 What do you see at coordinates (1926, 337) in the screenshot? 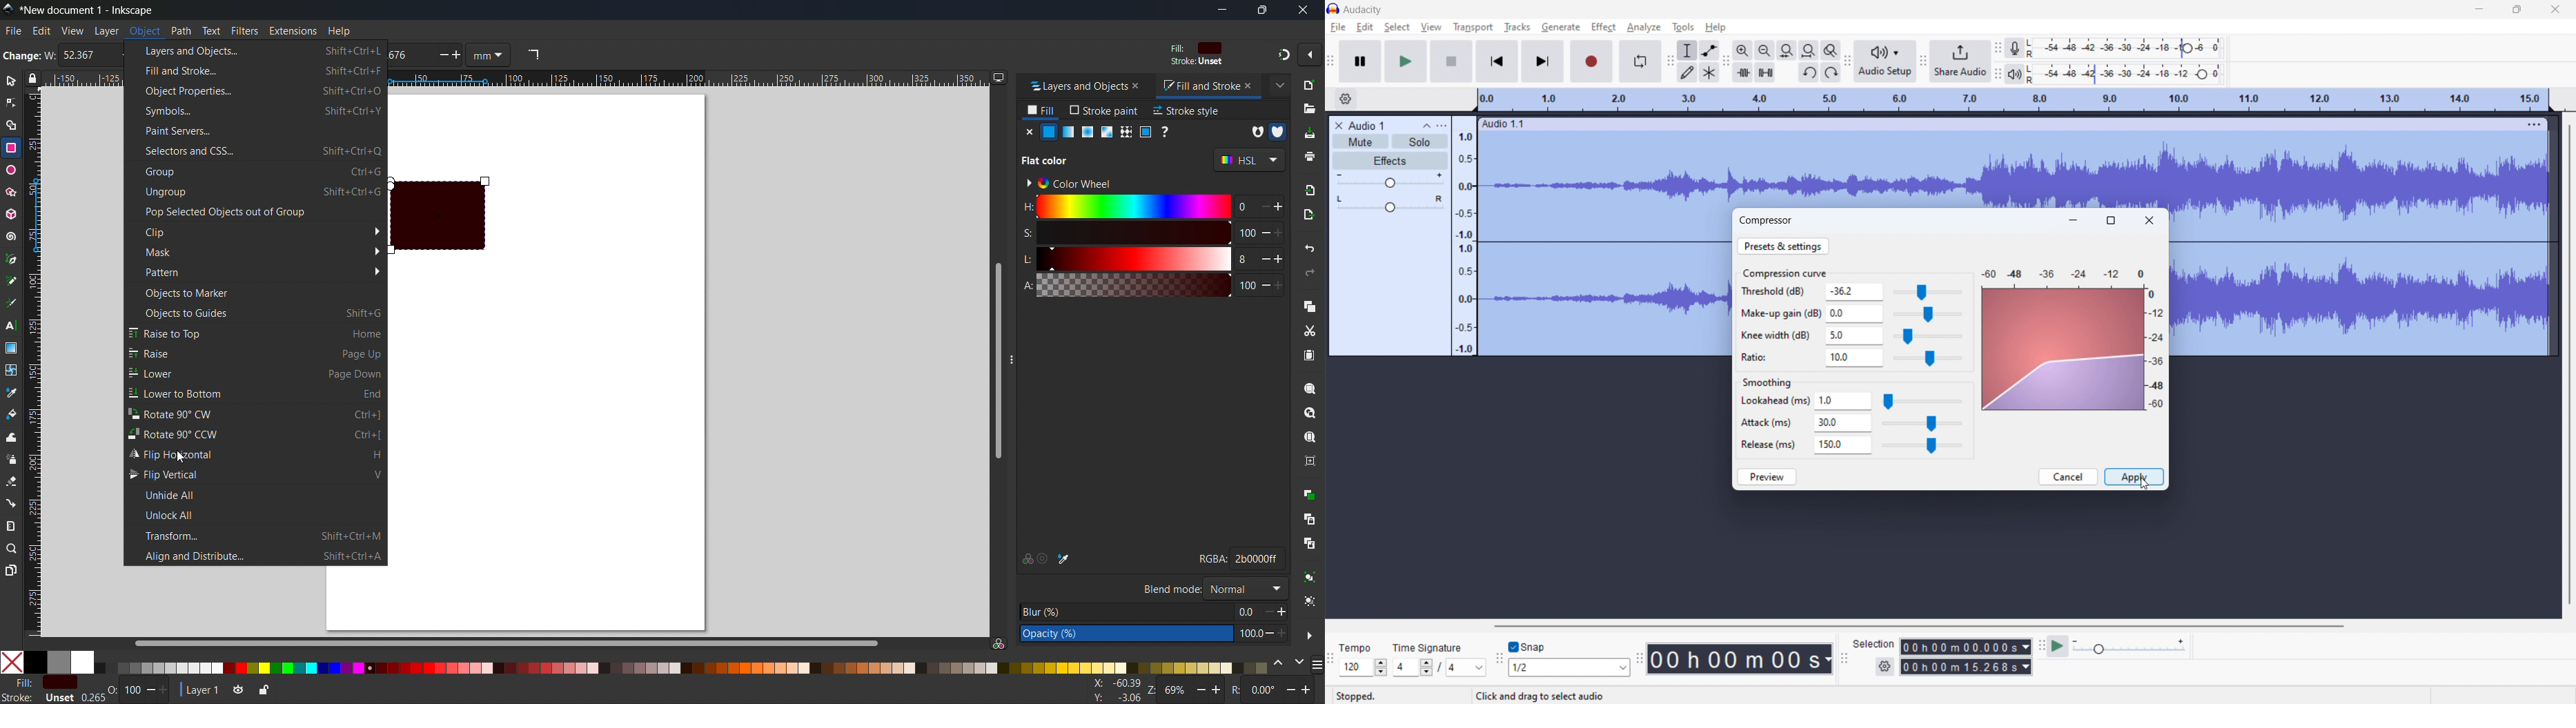
I see `knee width slider` at bounding box center [1926, 337].